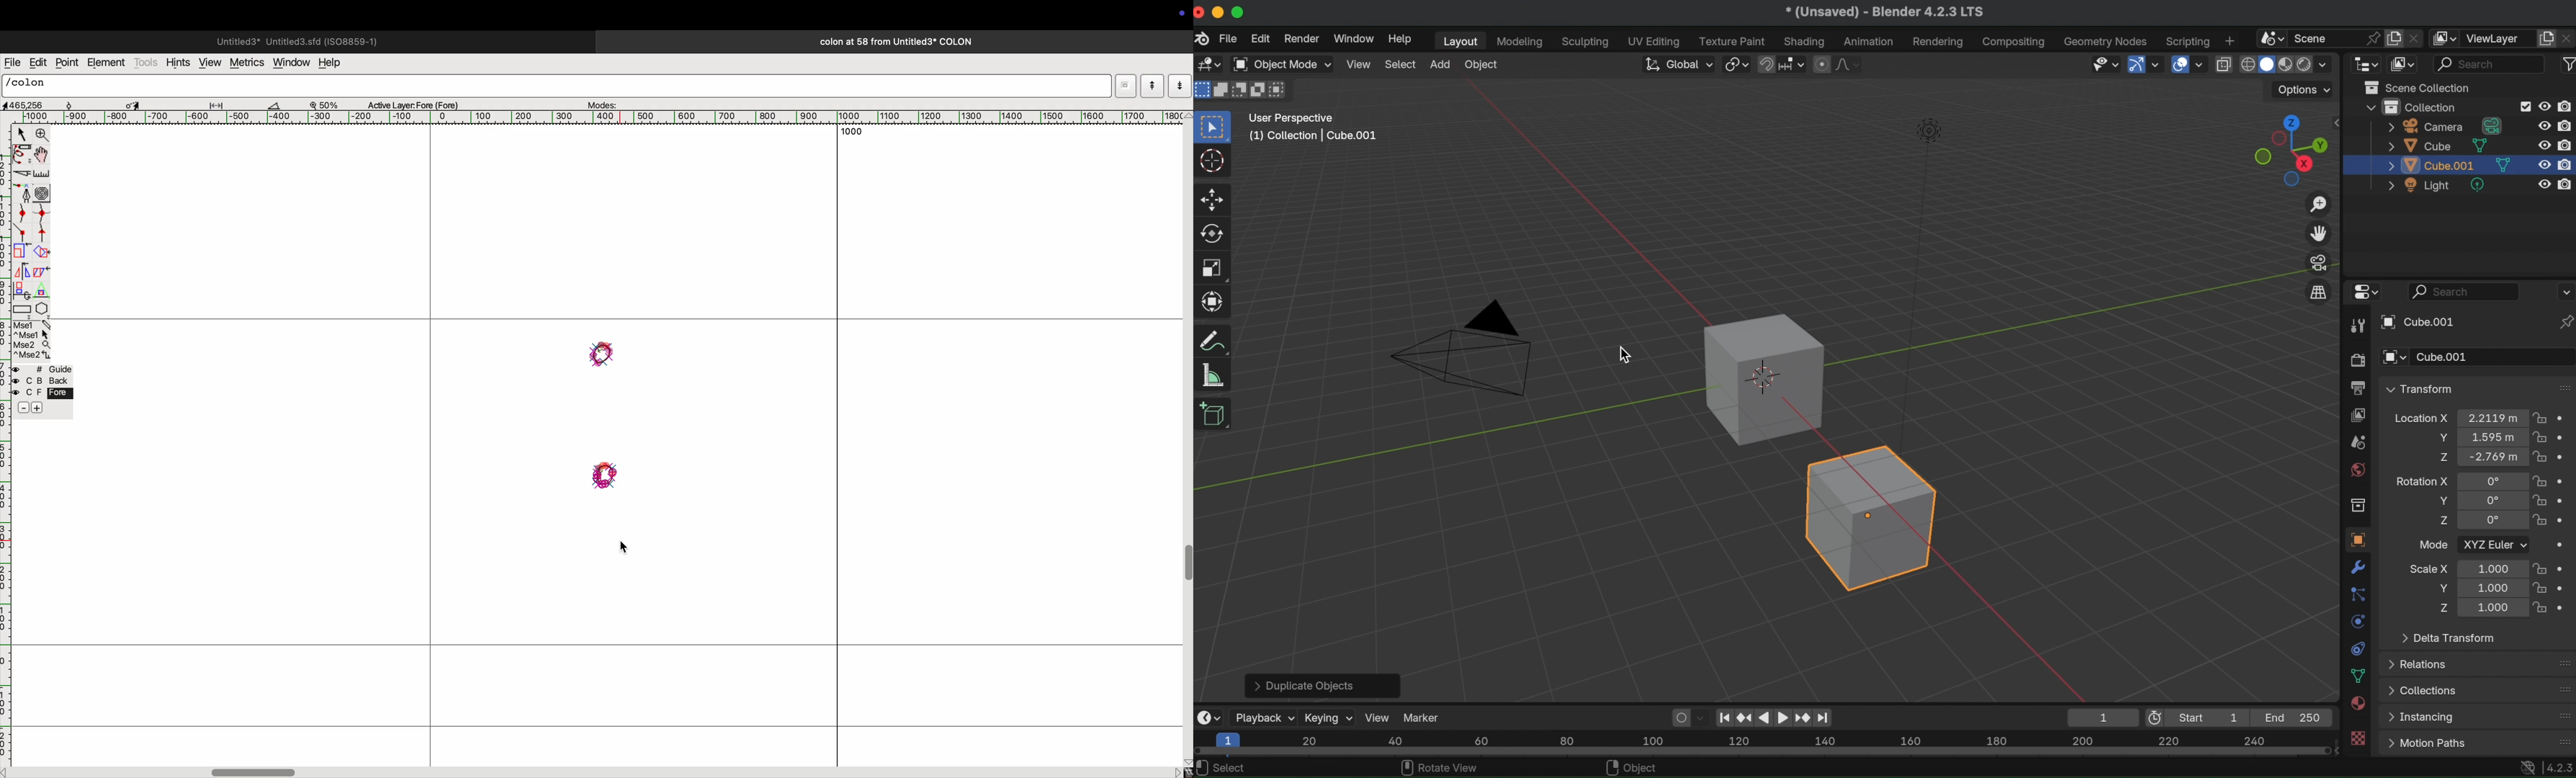 Image resolution: width=2576 pixels, height=784 pixels. I want to click on toggle pin ID, so click(2566, 322).